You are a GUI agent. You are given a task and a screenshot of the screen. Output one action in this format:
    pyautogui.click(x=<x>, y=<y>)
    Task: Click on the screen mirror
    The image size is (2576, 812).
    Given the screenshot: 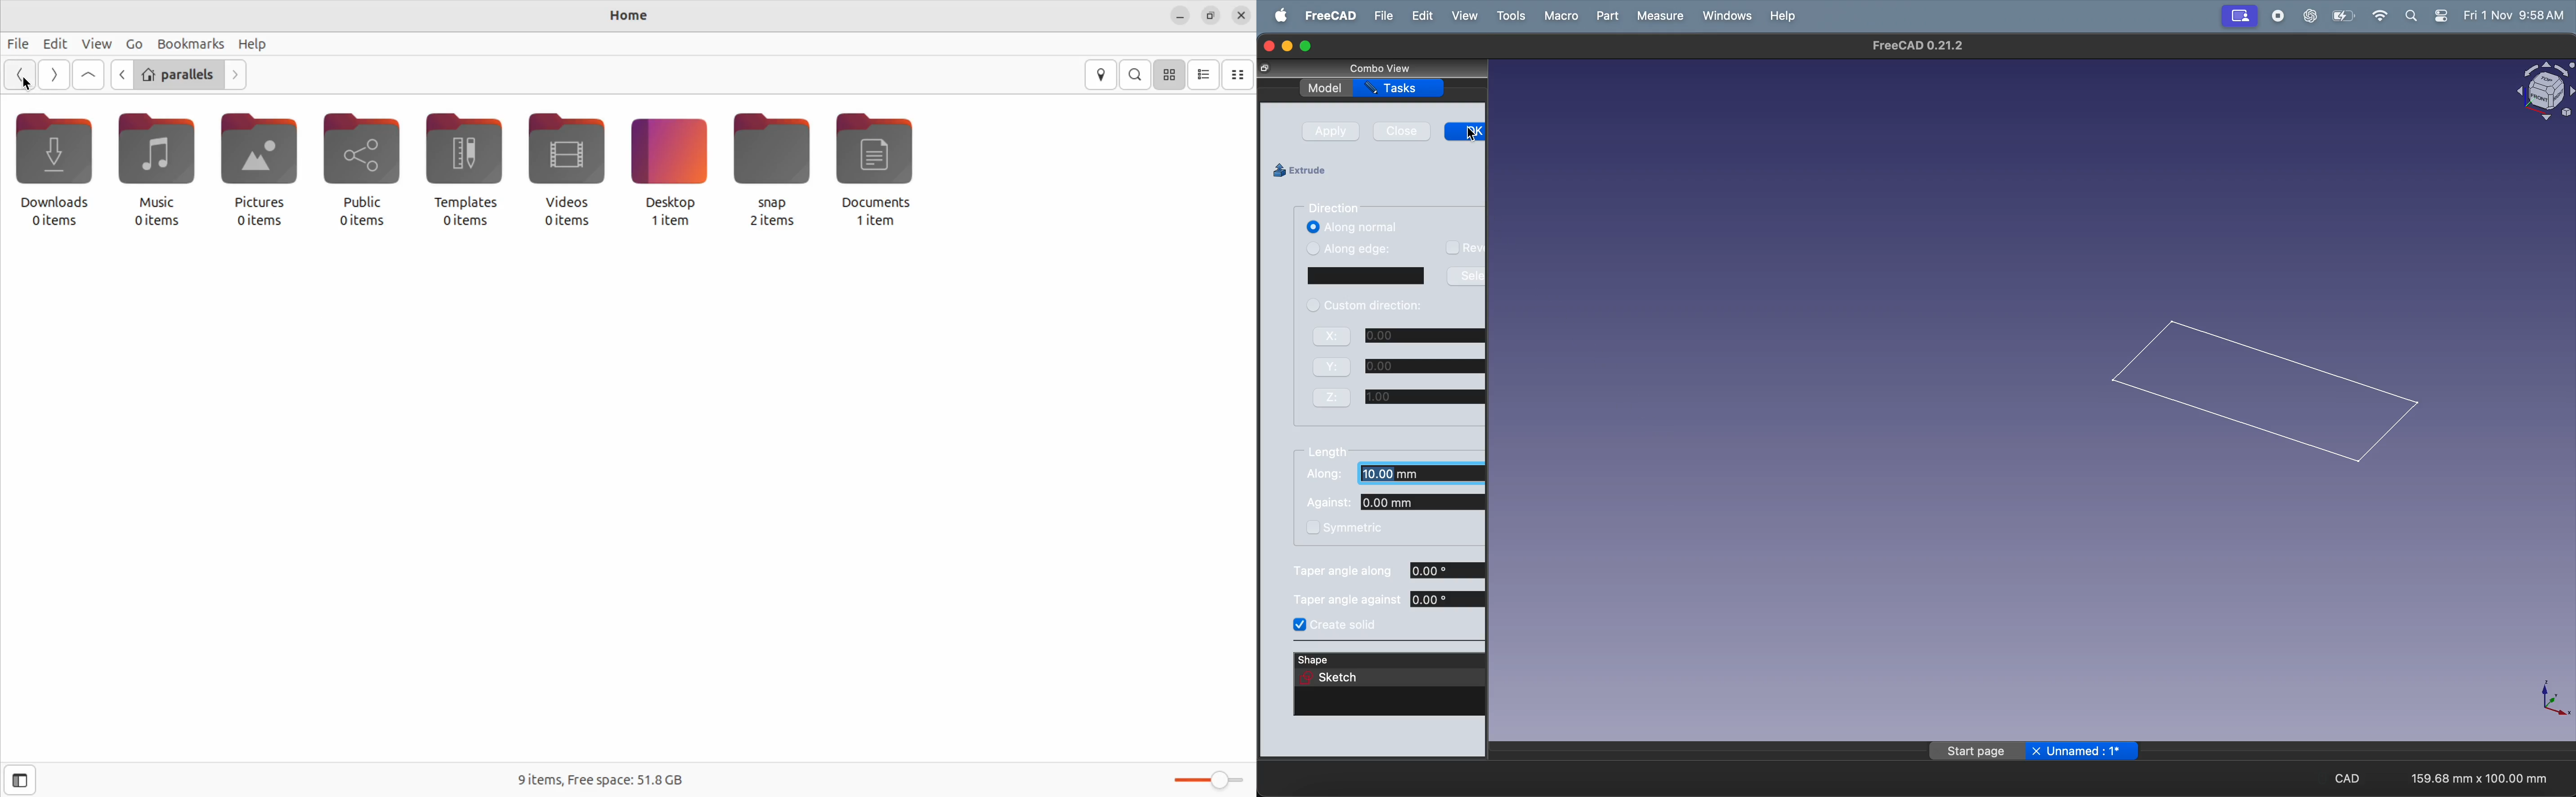 What is the action you would take?
    pyautogui.click(x=2238, y=16)
    